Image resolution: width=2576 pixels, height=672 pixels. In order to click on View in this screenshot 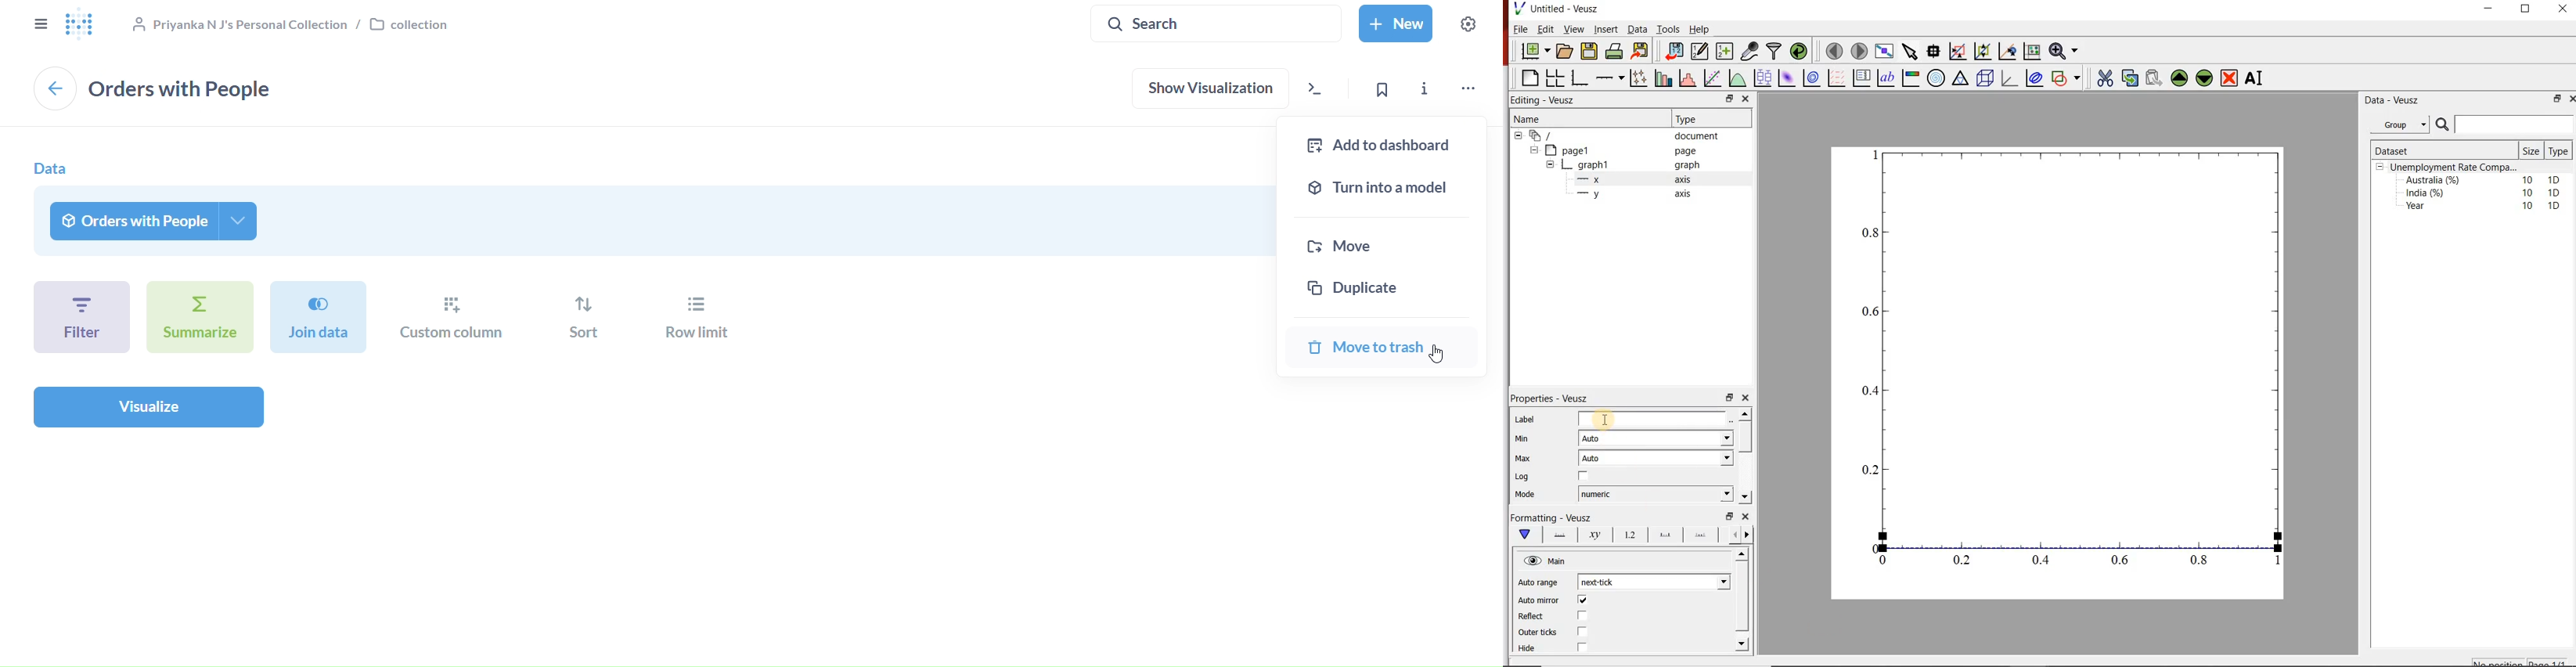, I will do `click(1572, 29)`.